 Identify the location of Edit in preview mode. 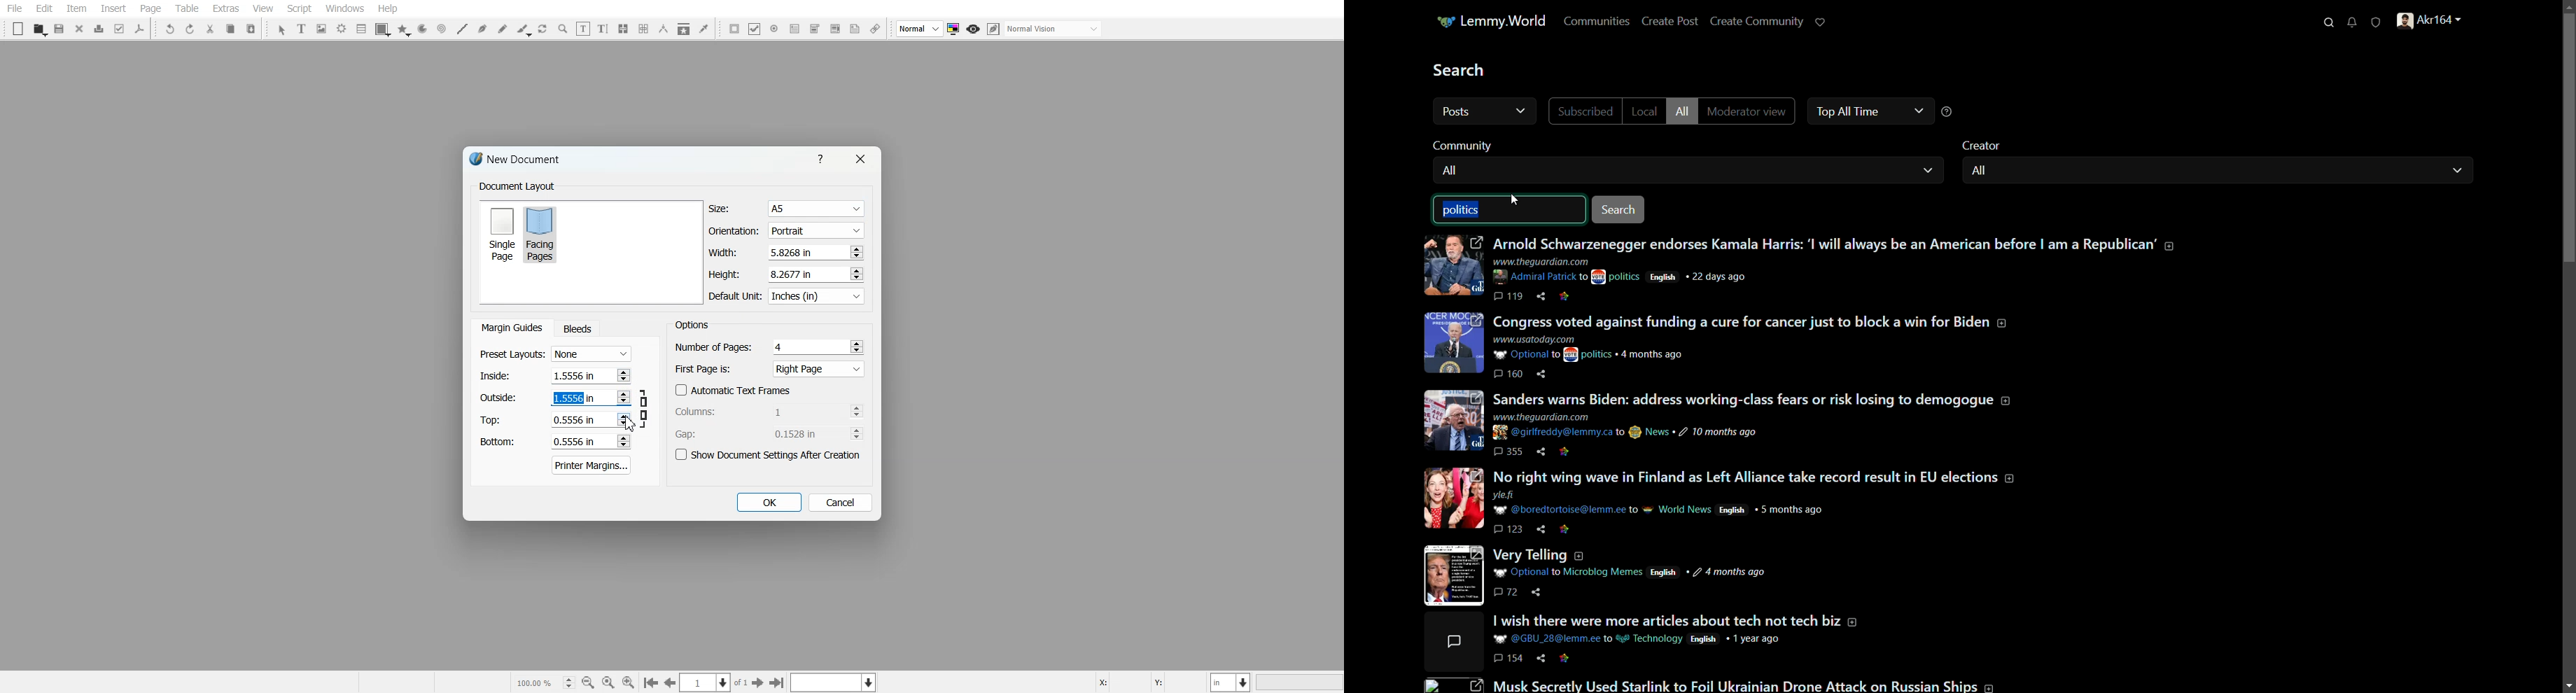
(994, 29).